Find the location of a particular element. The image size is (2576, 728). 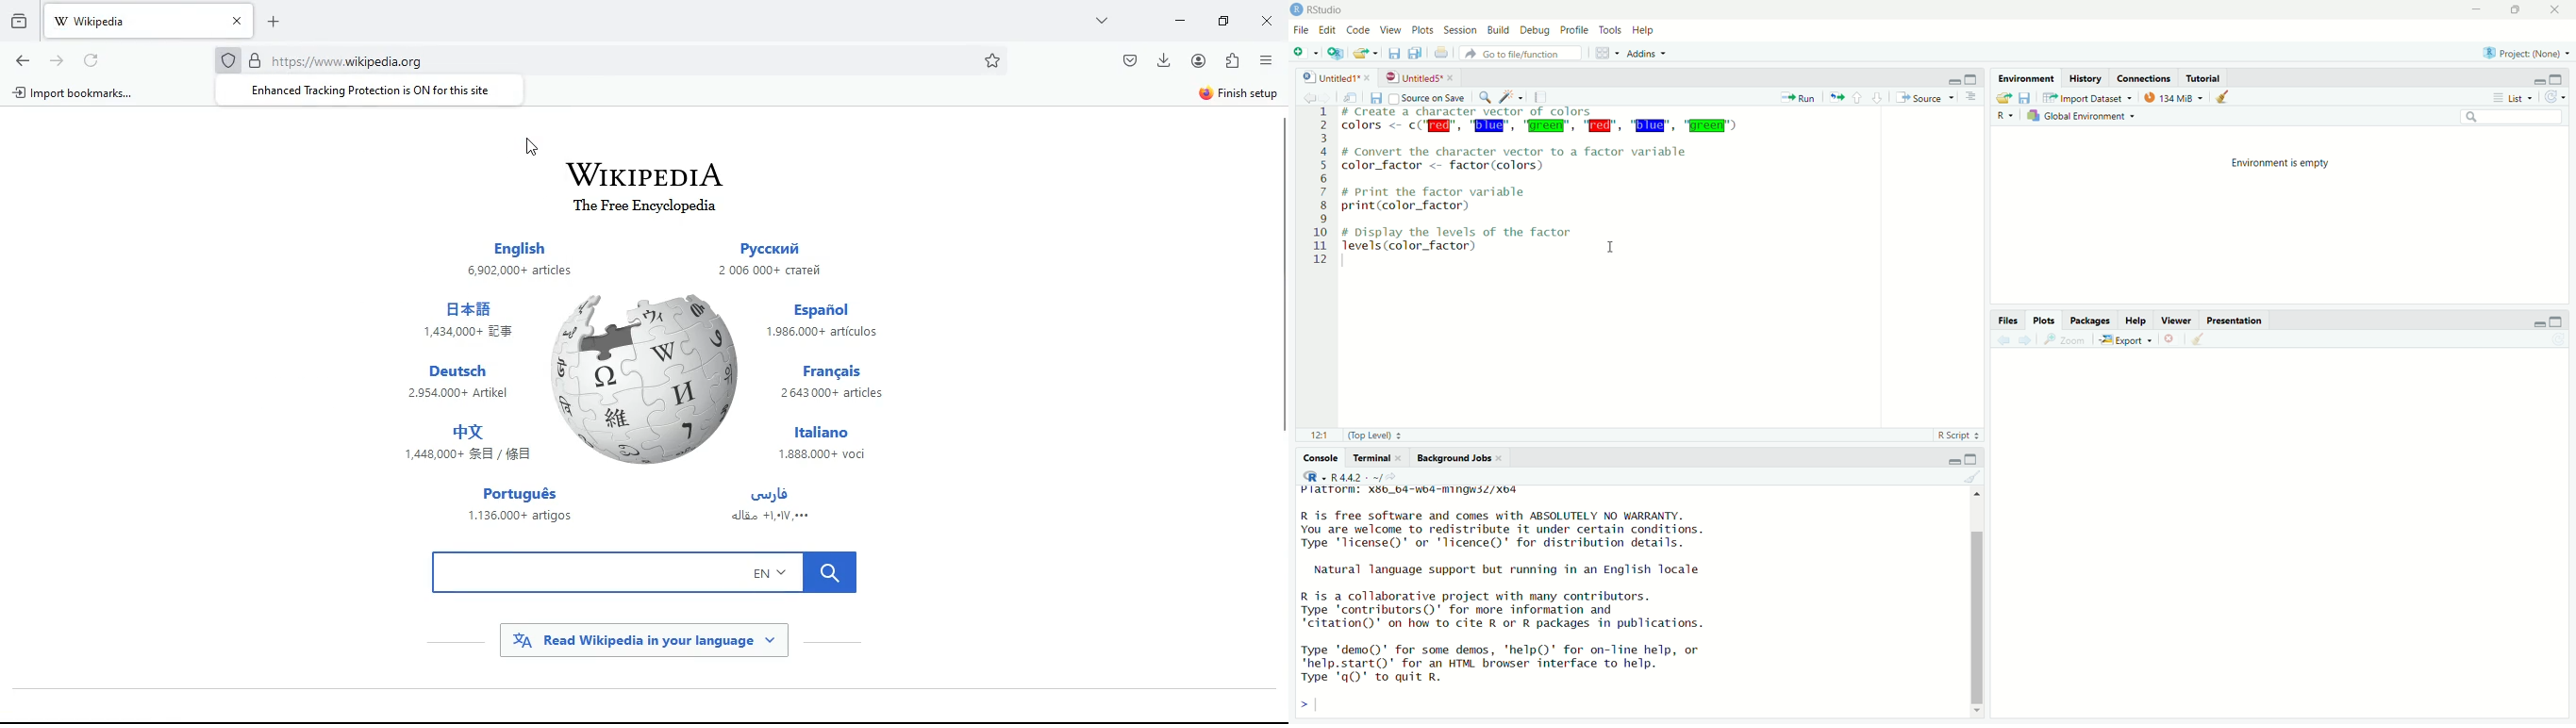

refresh is located at coordinates (94, 60).